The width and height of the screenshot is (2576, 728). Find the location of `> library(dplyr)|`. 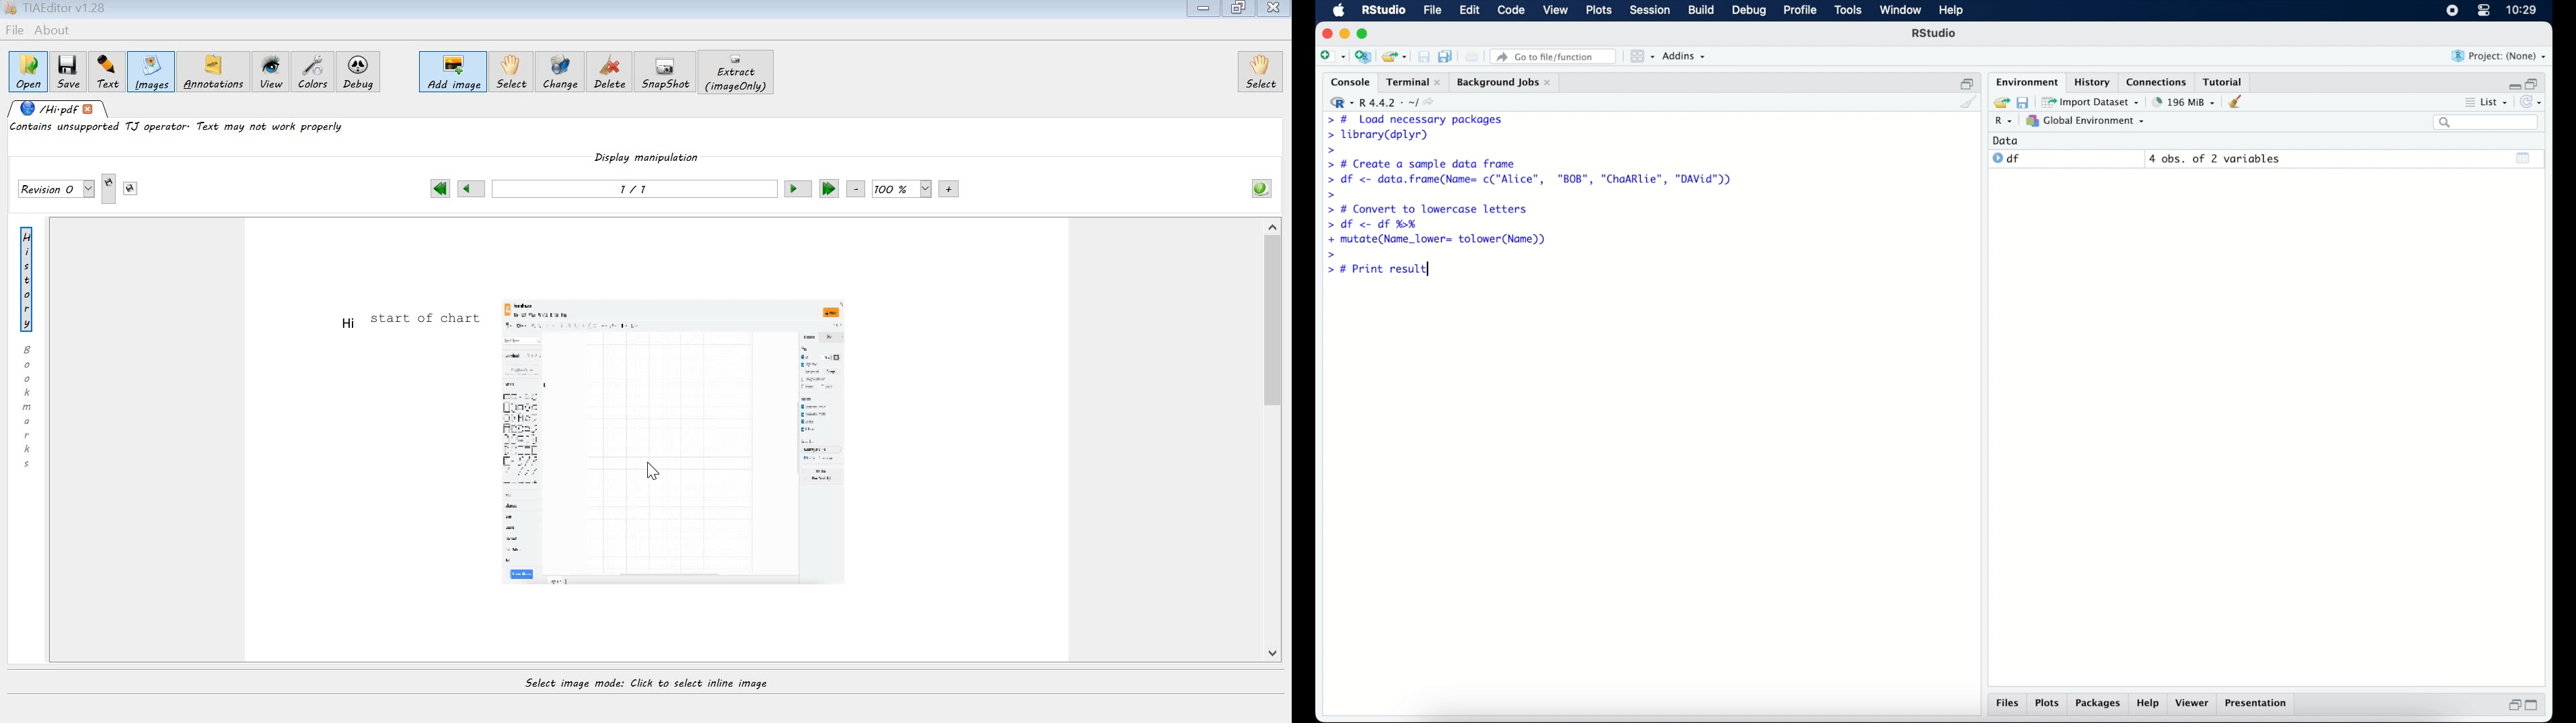

> library(dplyr)| is located at coordinates (1381, 135).